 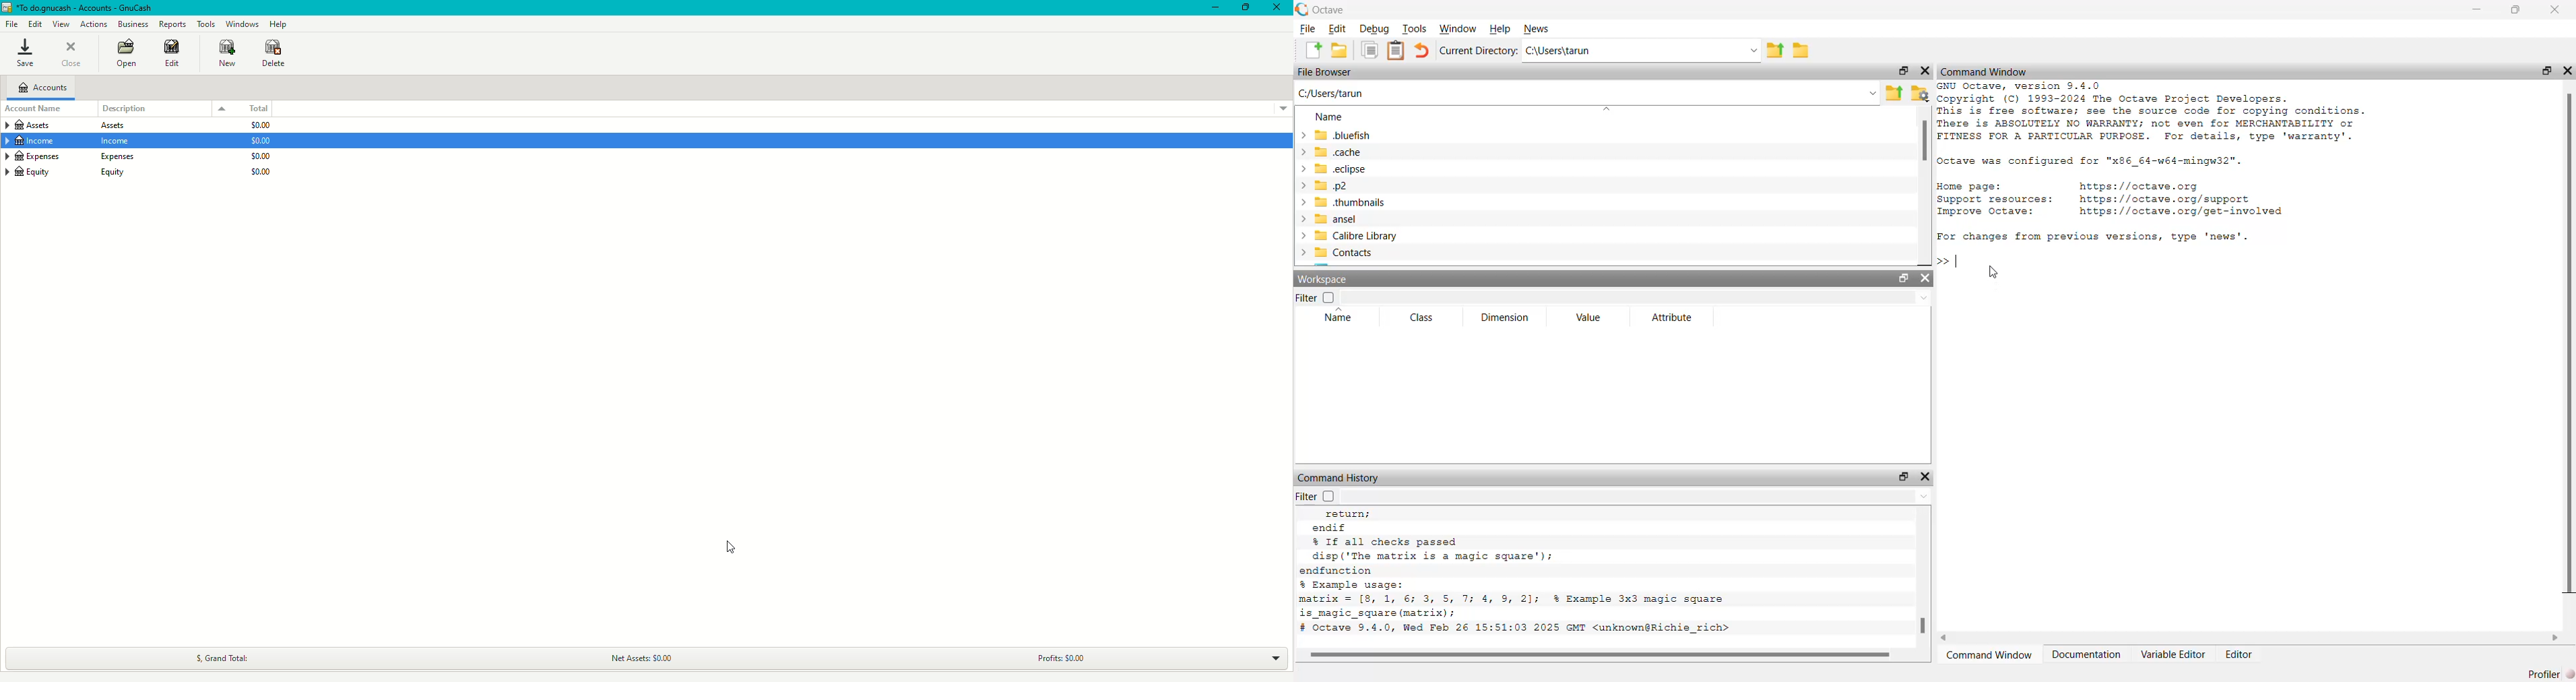 What do you see at coordinates (1591, 318) in the screenshot?
I see `value` at bounding box center [1591, 318].